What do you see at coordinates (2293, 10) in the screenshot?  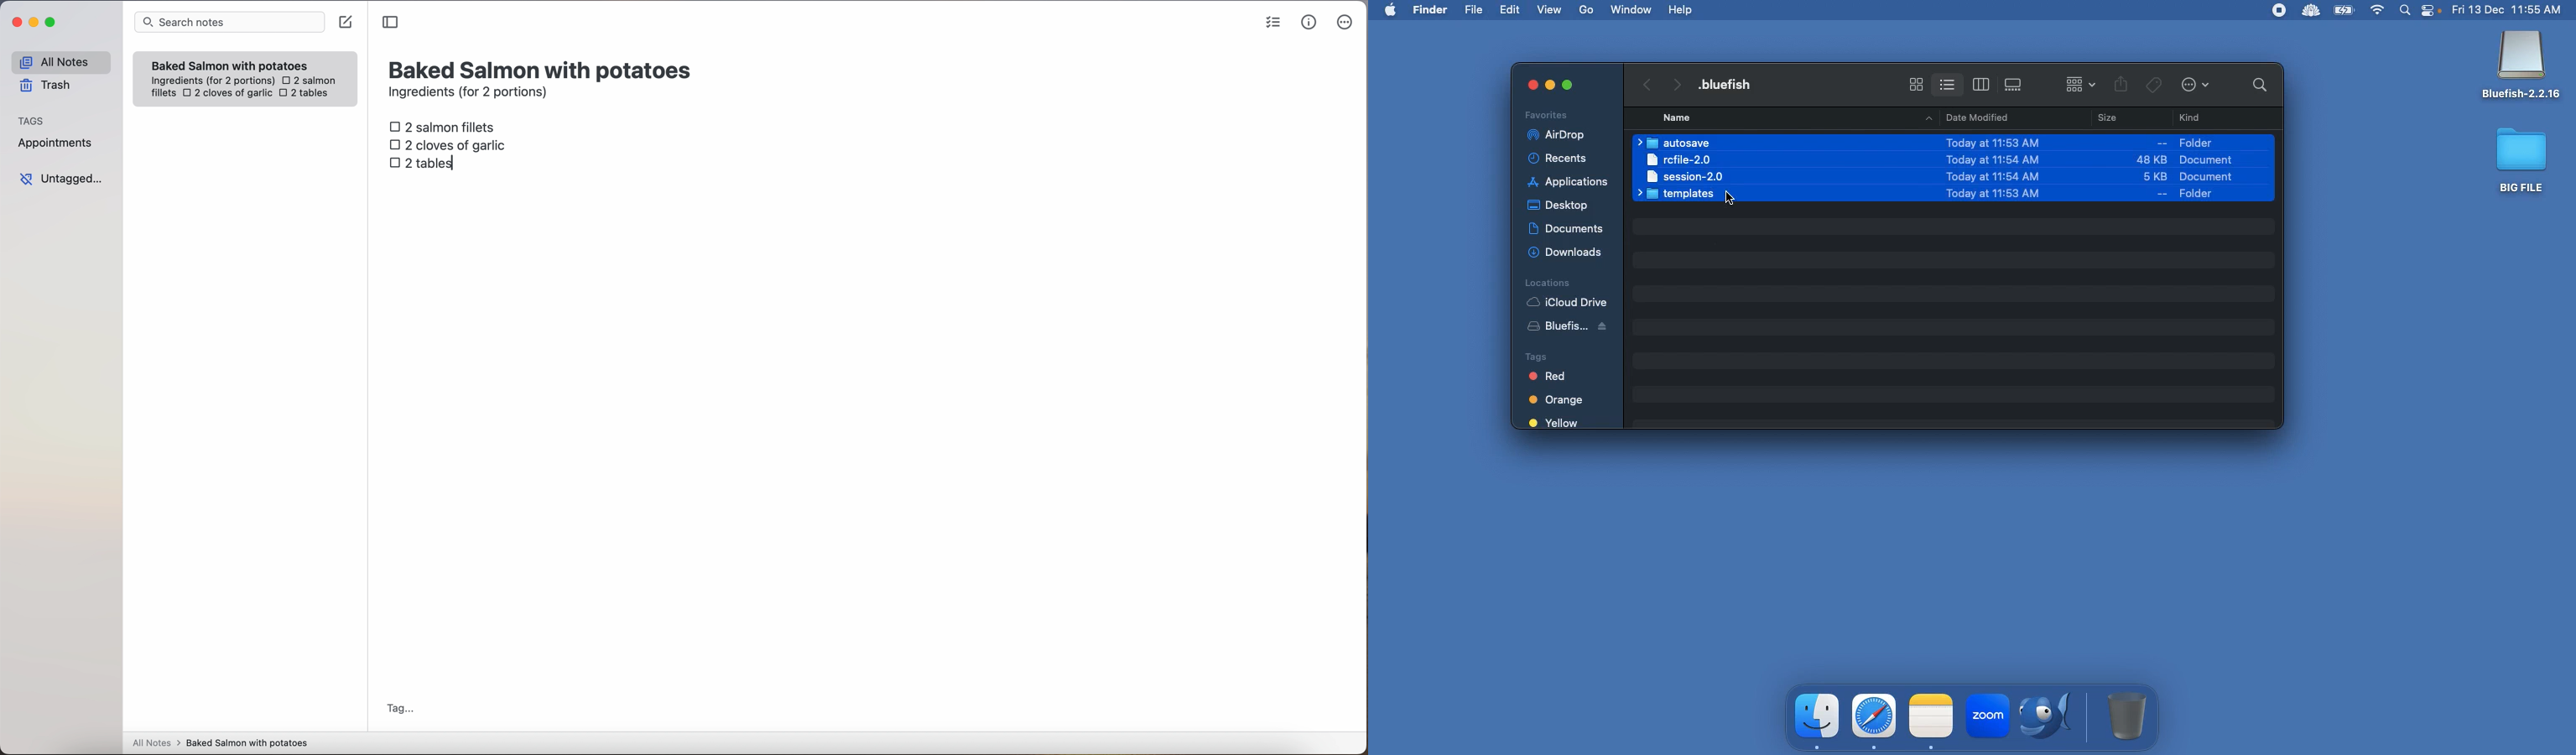 I see `Extensions` at bounding box center [2293, 10].